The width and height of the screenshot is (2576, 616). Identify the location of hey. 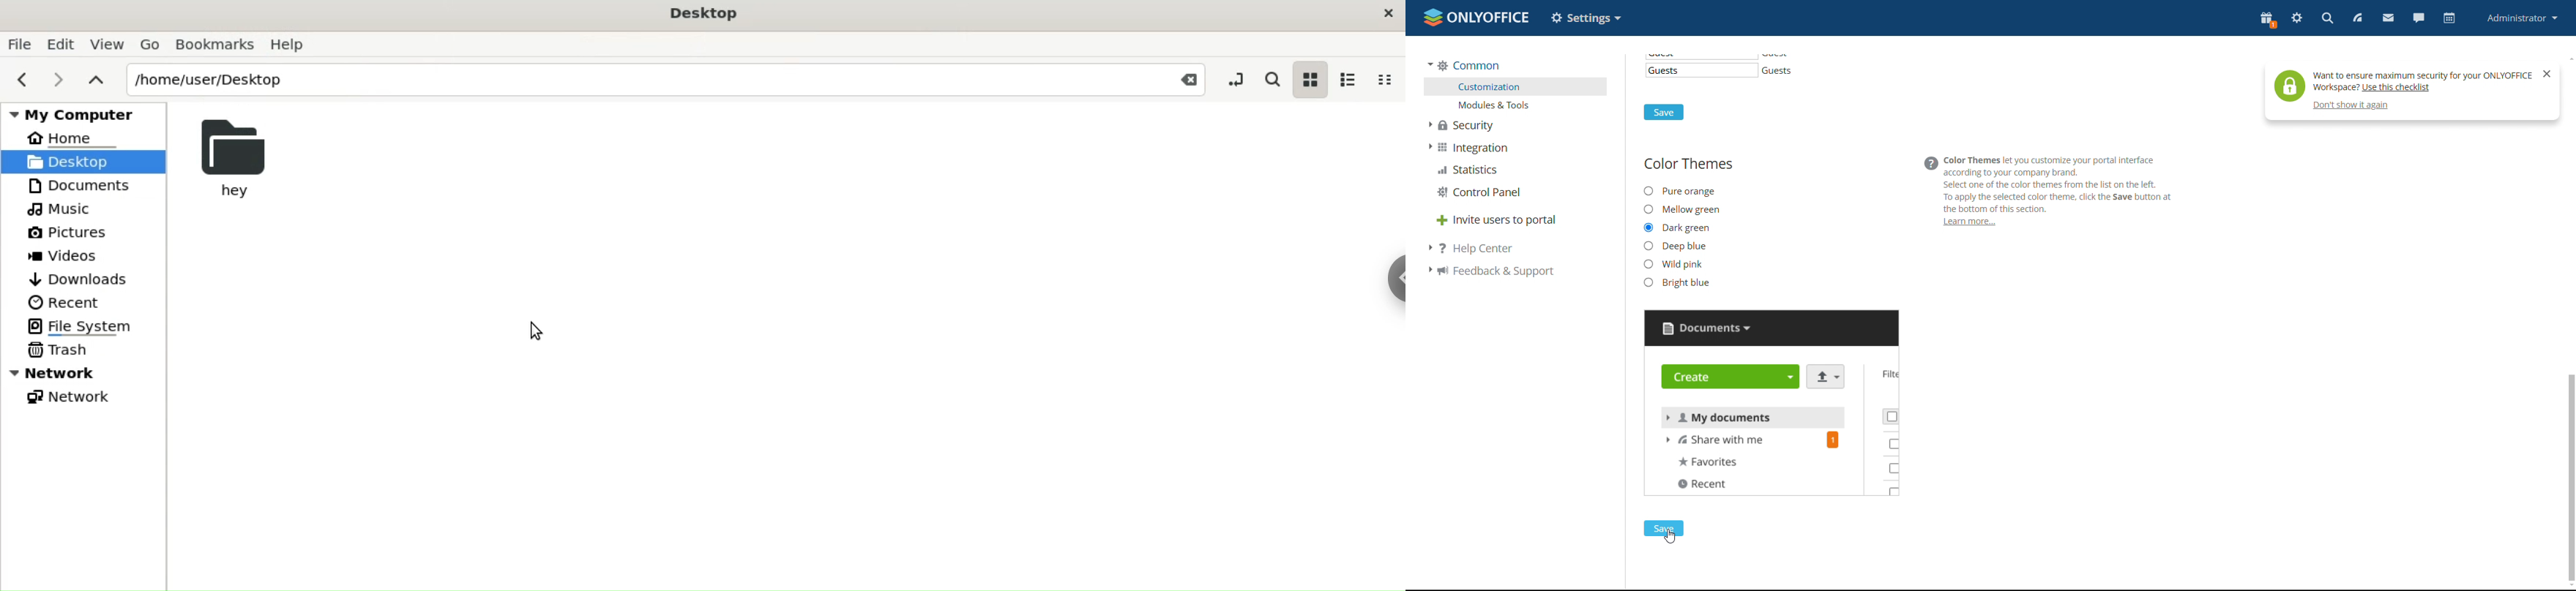
(247, 155).